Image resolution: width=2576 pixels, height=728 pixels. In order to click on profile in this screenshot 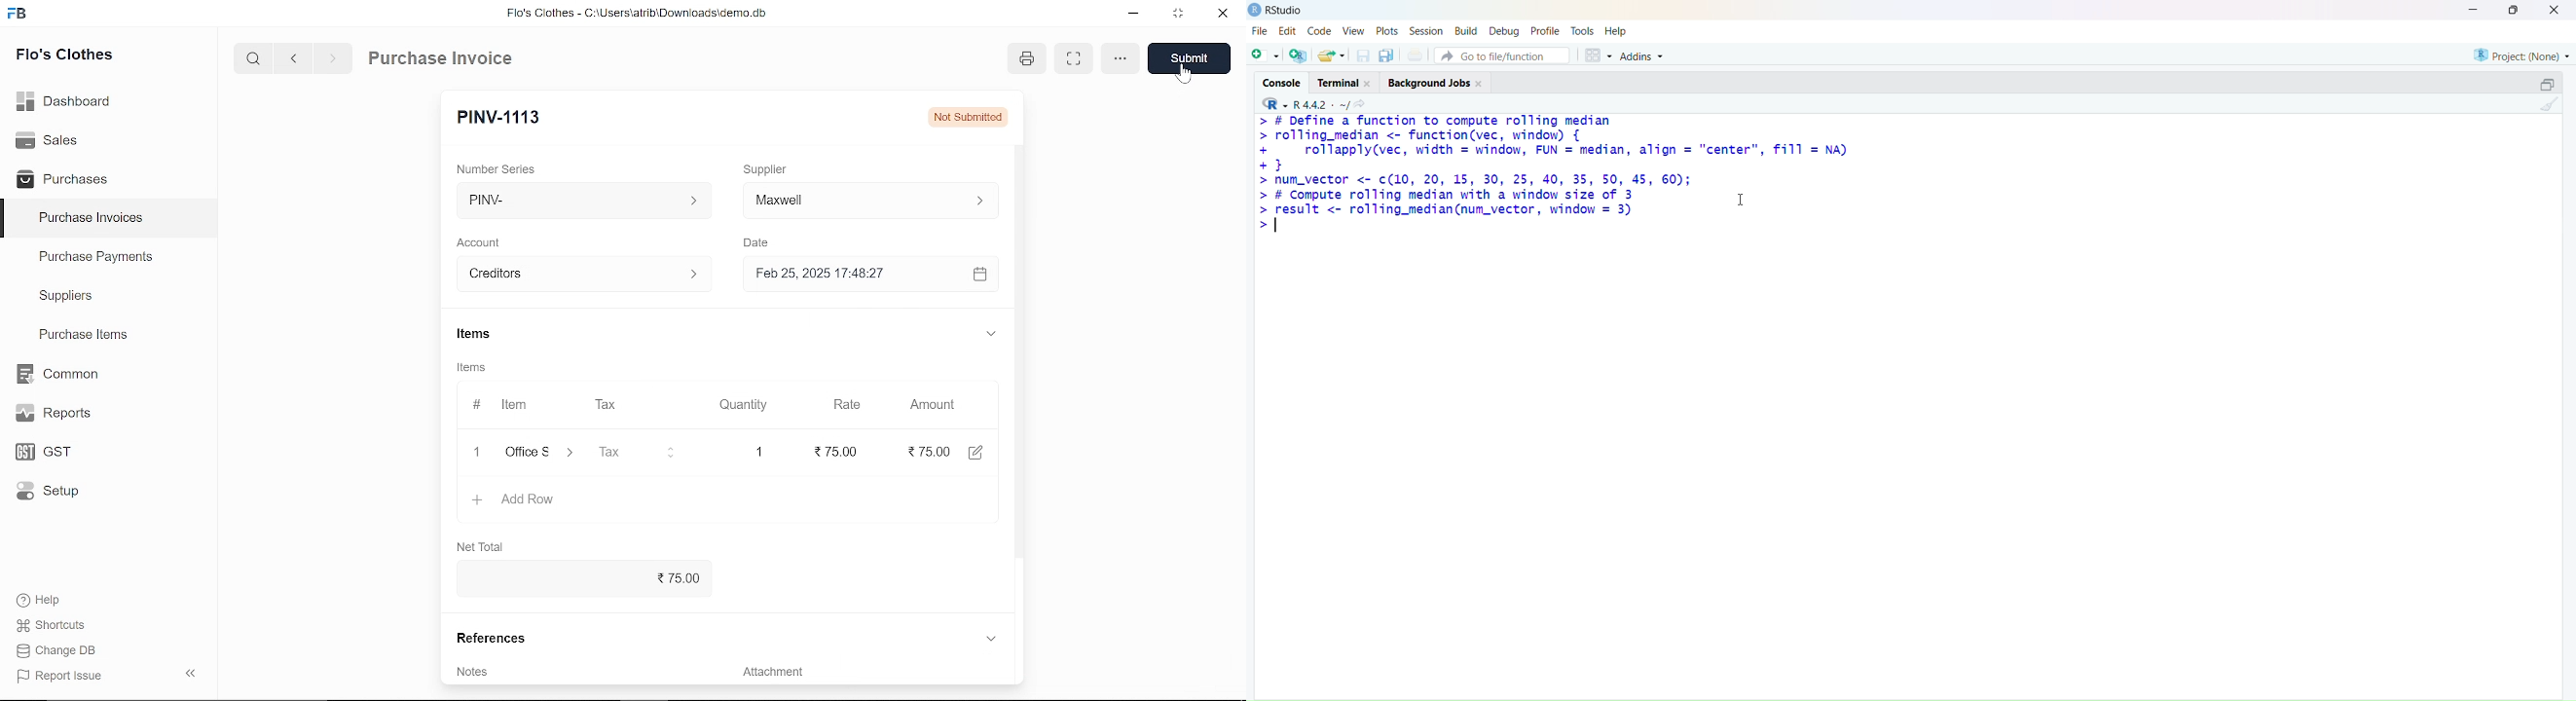, I will do `click(1545, 31)`.